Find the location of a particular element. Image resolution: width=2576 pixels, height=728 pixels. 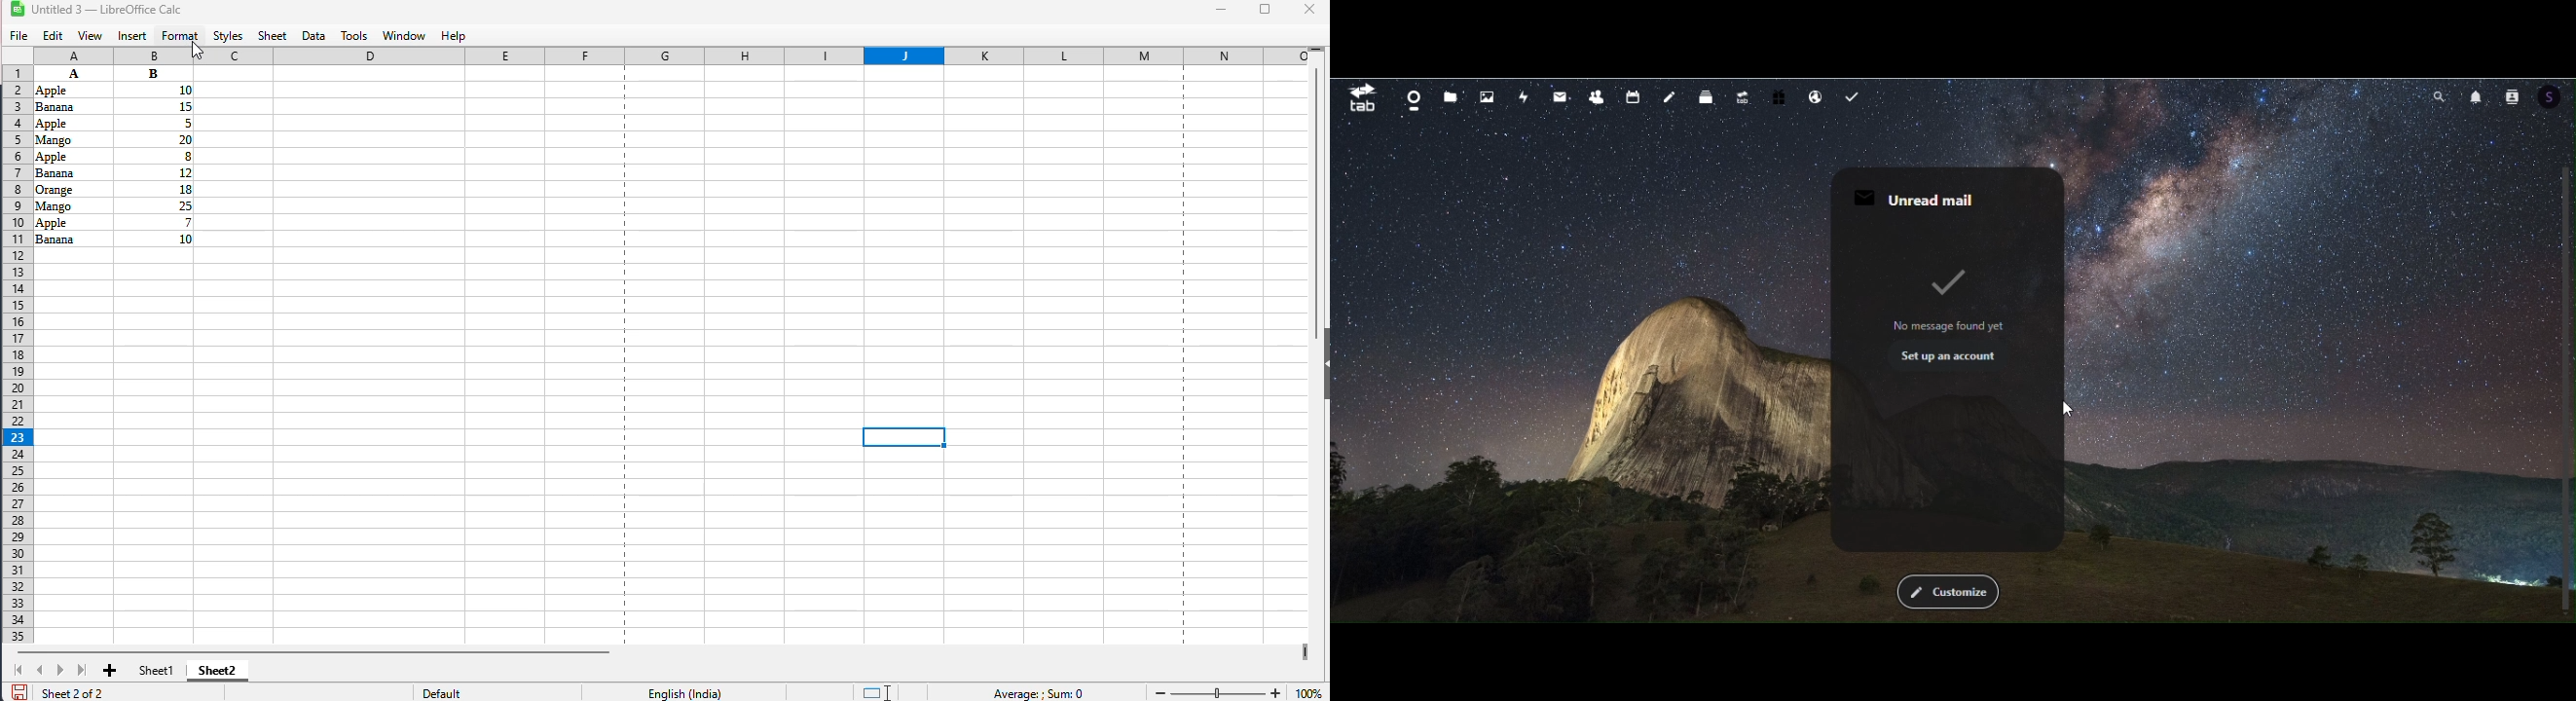

scroll to next sheet is located at coordinates (60, 670).